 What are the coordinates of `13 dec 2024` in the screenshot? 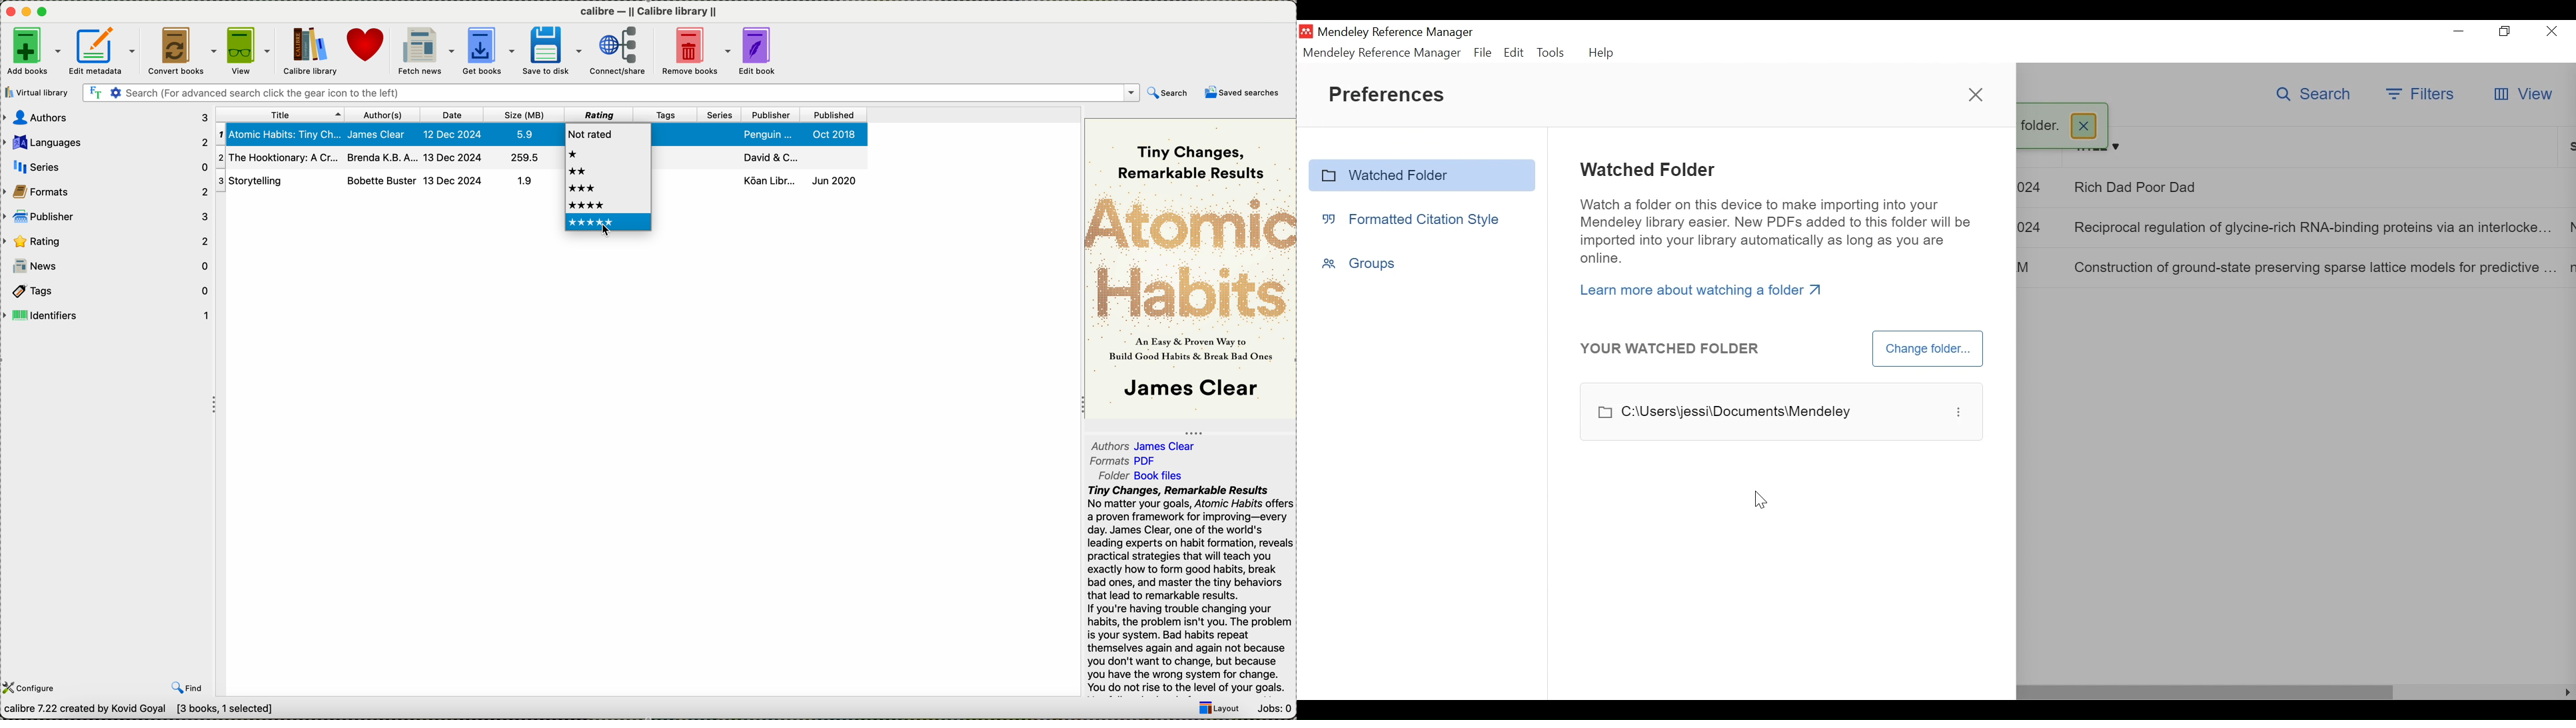 It's located at (452, 180).